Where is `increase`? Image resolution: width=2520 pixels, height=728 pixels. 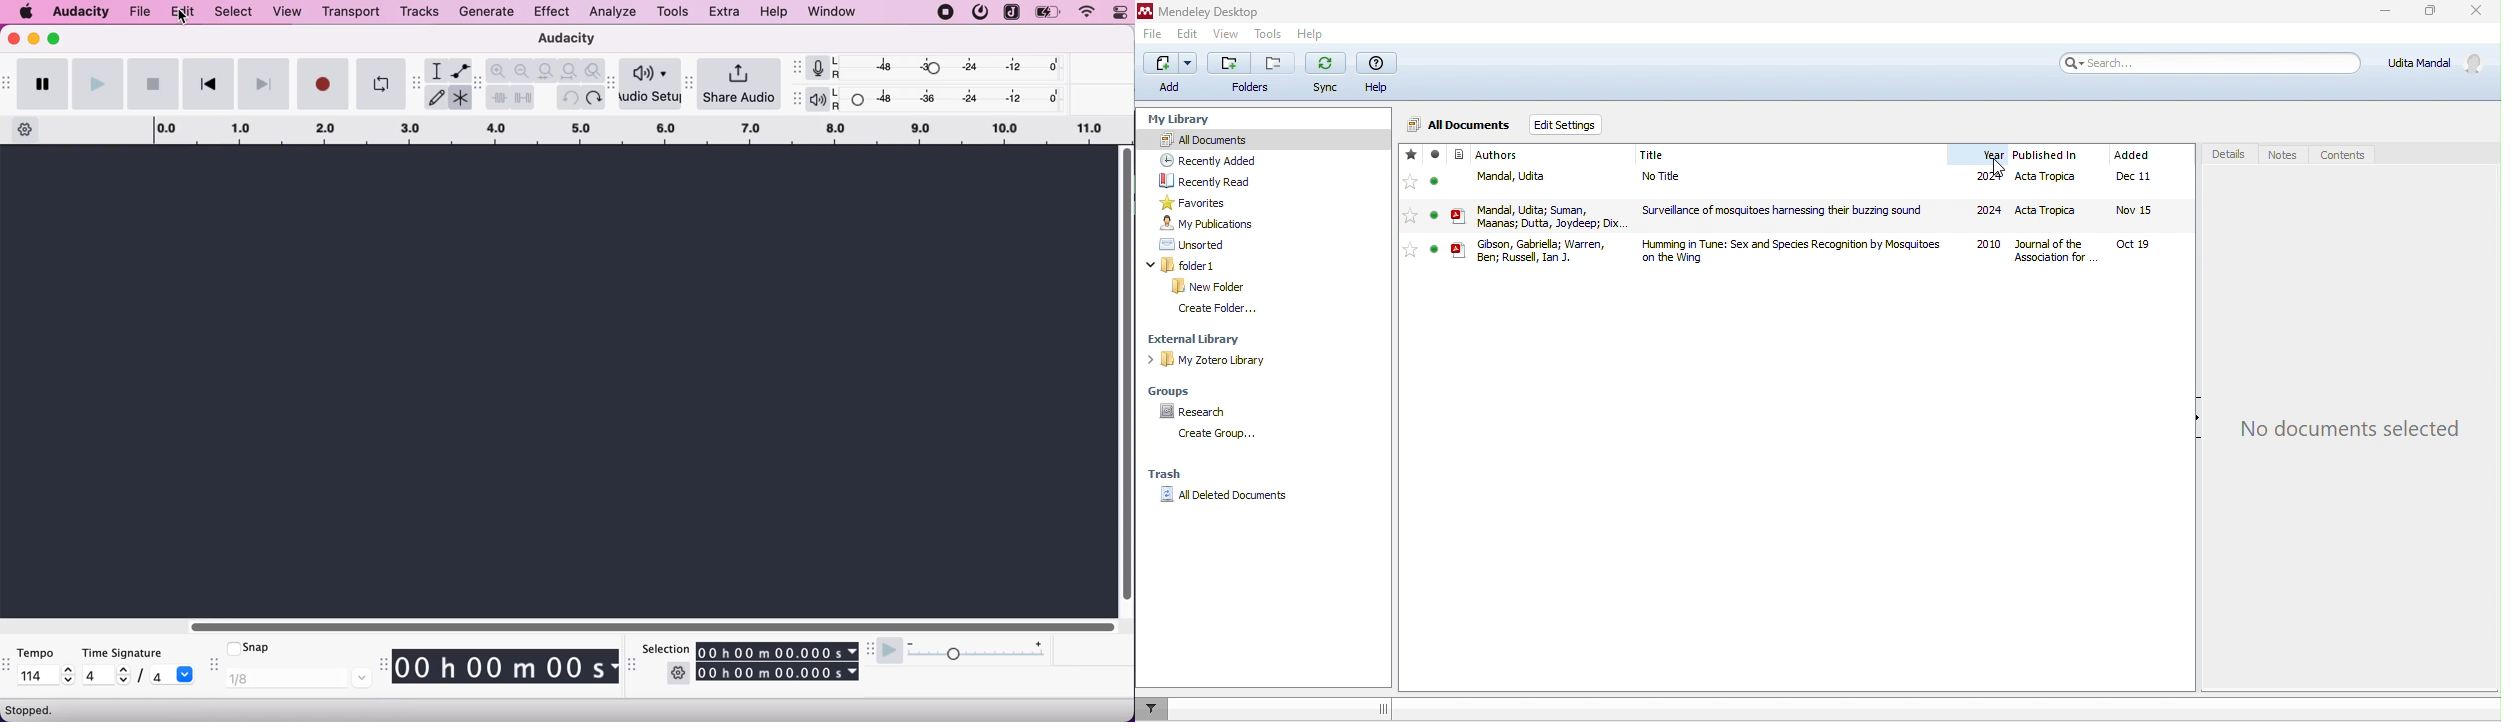 increase is located at coordinates (1039, 642).